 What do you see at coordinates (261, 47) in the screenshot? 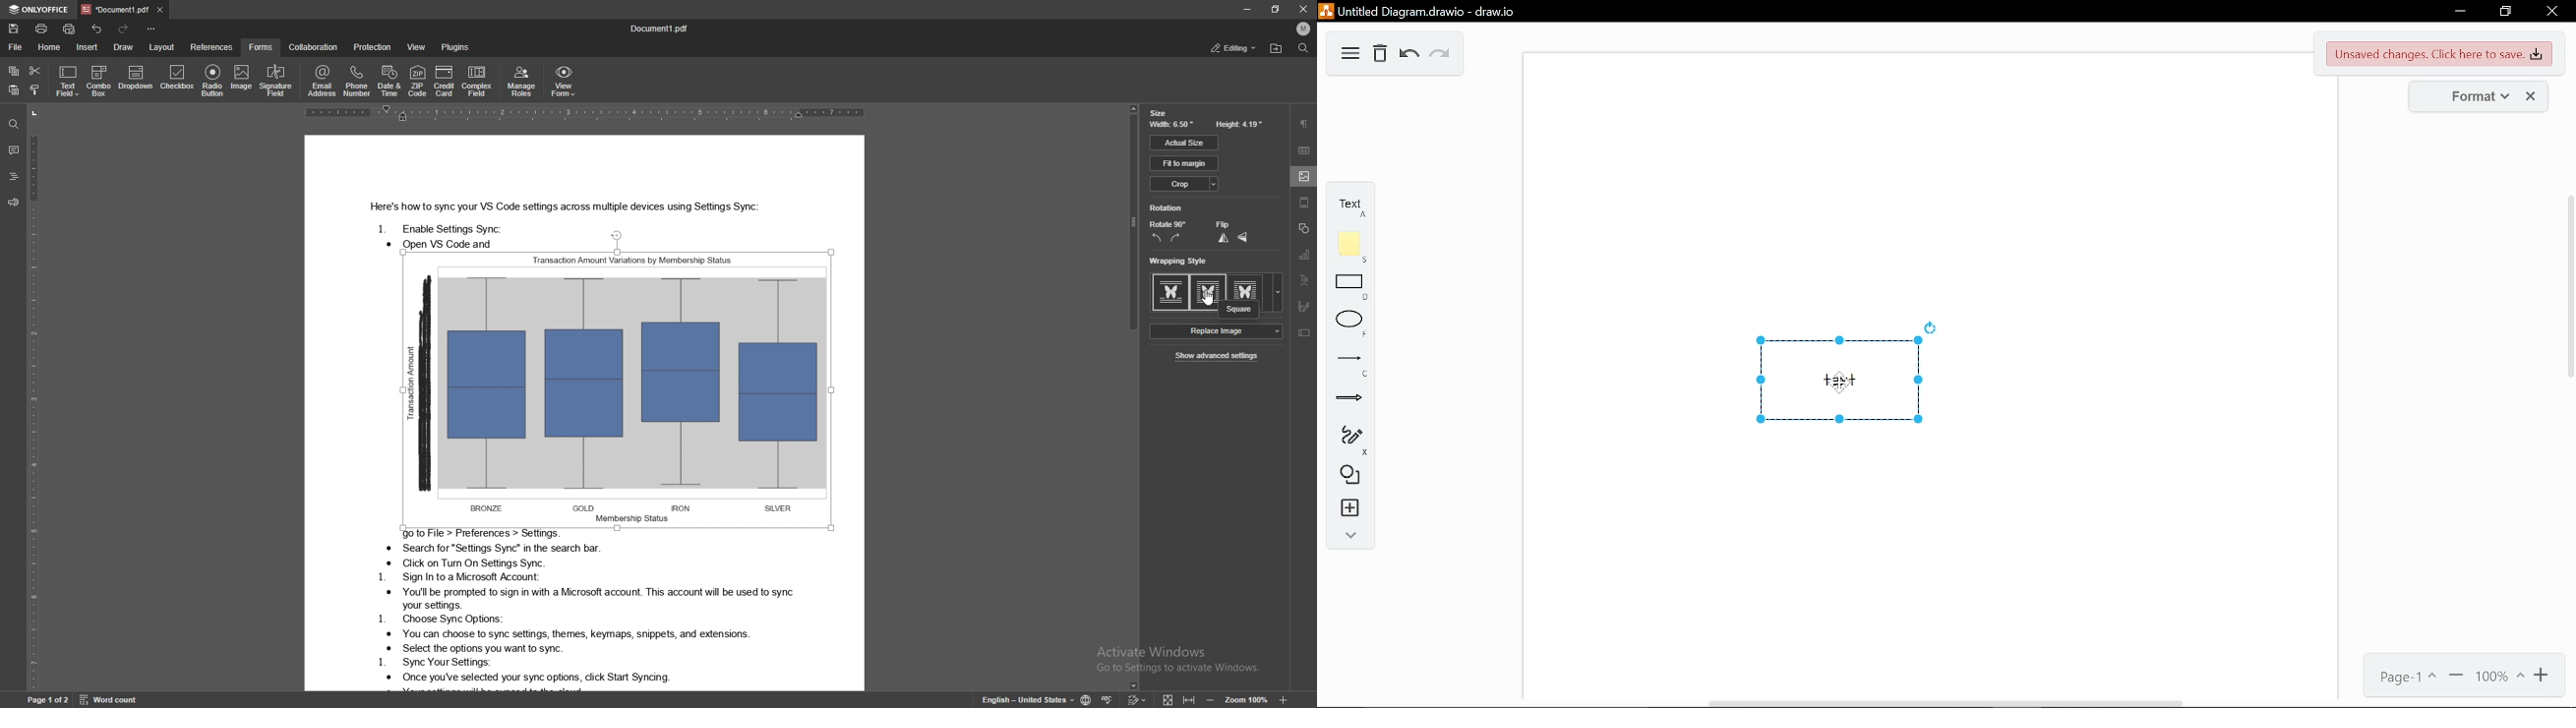
I see `forms` at bounding box center [261, 47].